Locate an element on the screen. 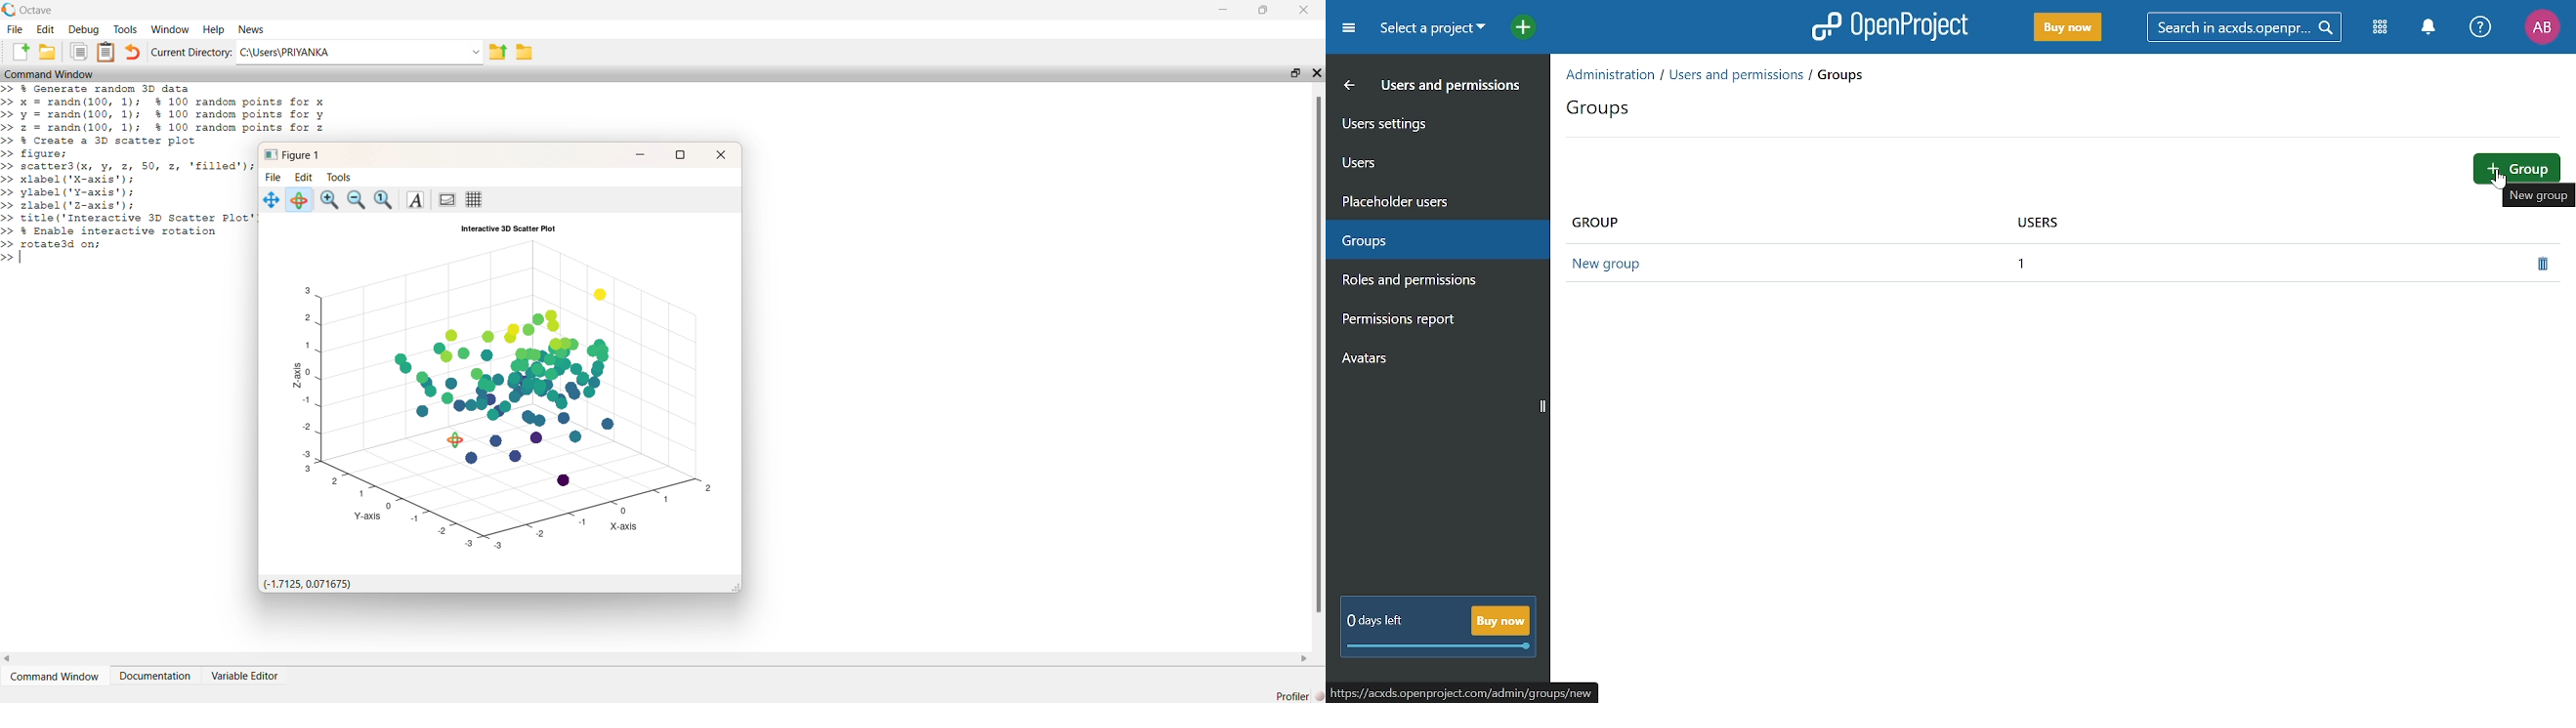  Edit is located at coordinates (304, 177).